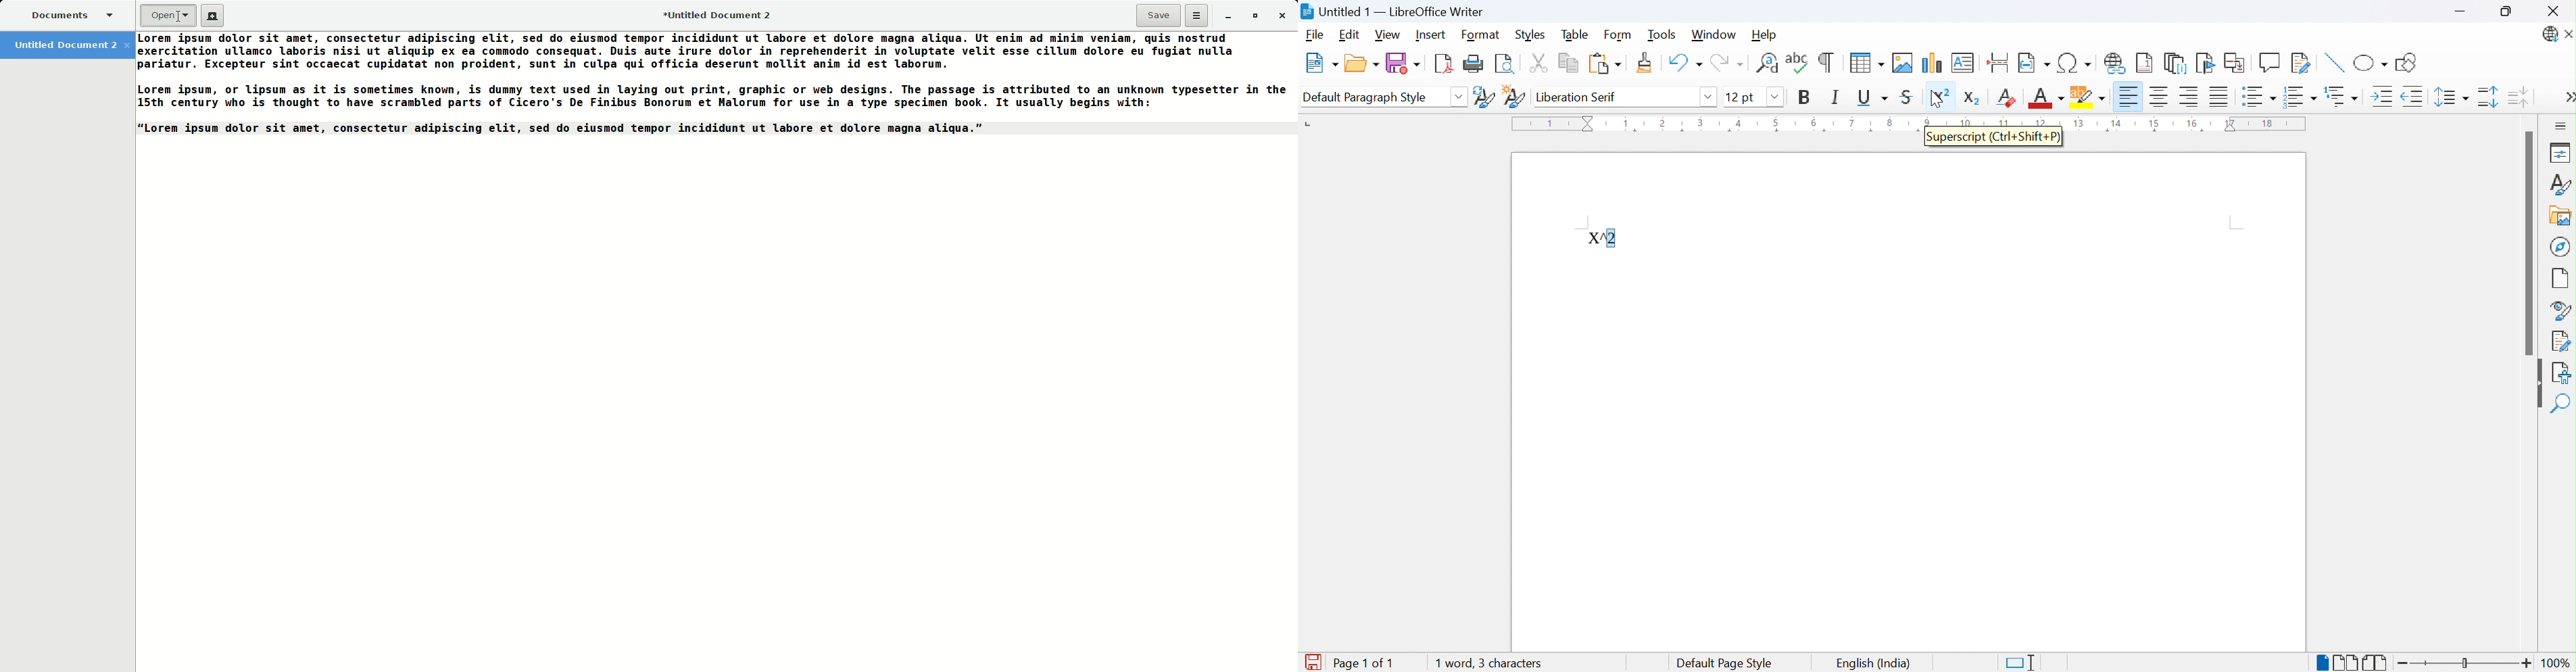  What do you see at coordinates (1913, 123) in the screenshot?
I see `Ruler` at bounding box center [1913, 123].